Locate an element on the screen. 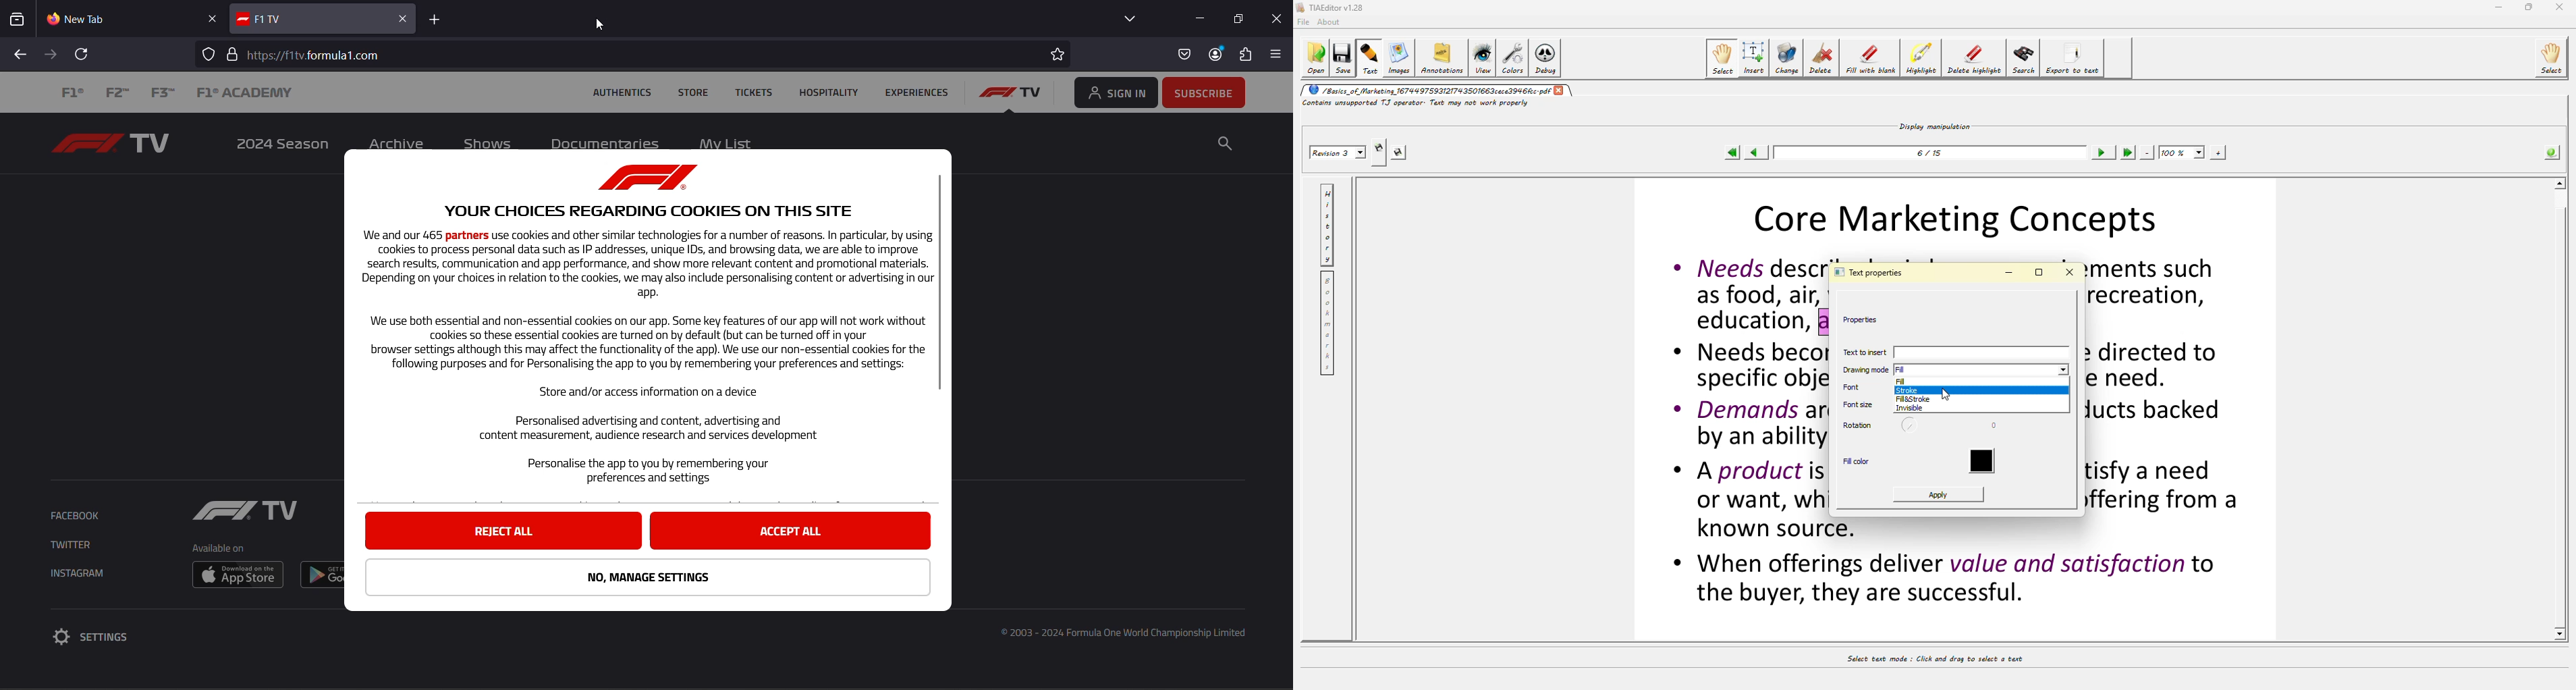 This screenshot has width=2576, height=700. extensions is located at coordinates (1247, 55).